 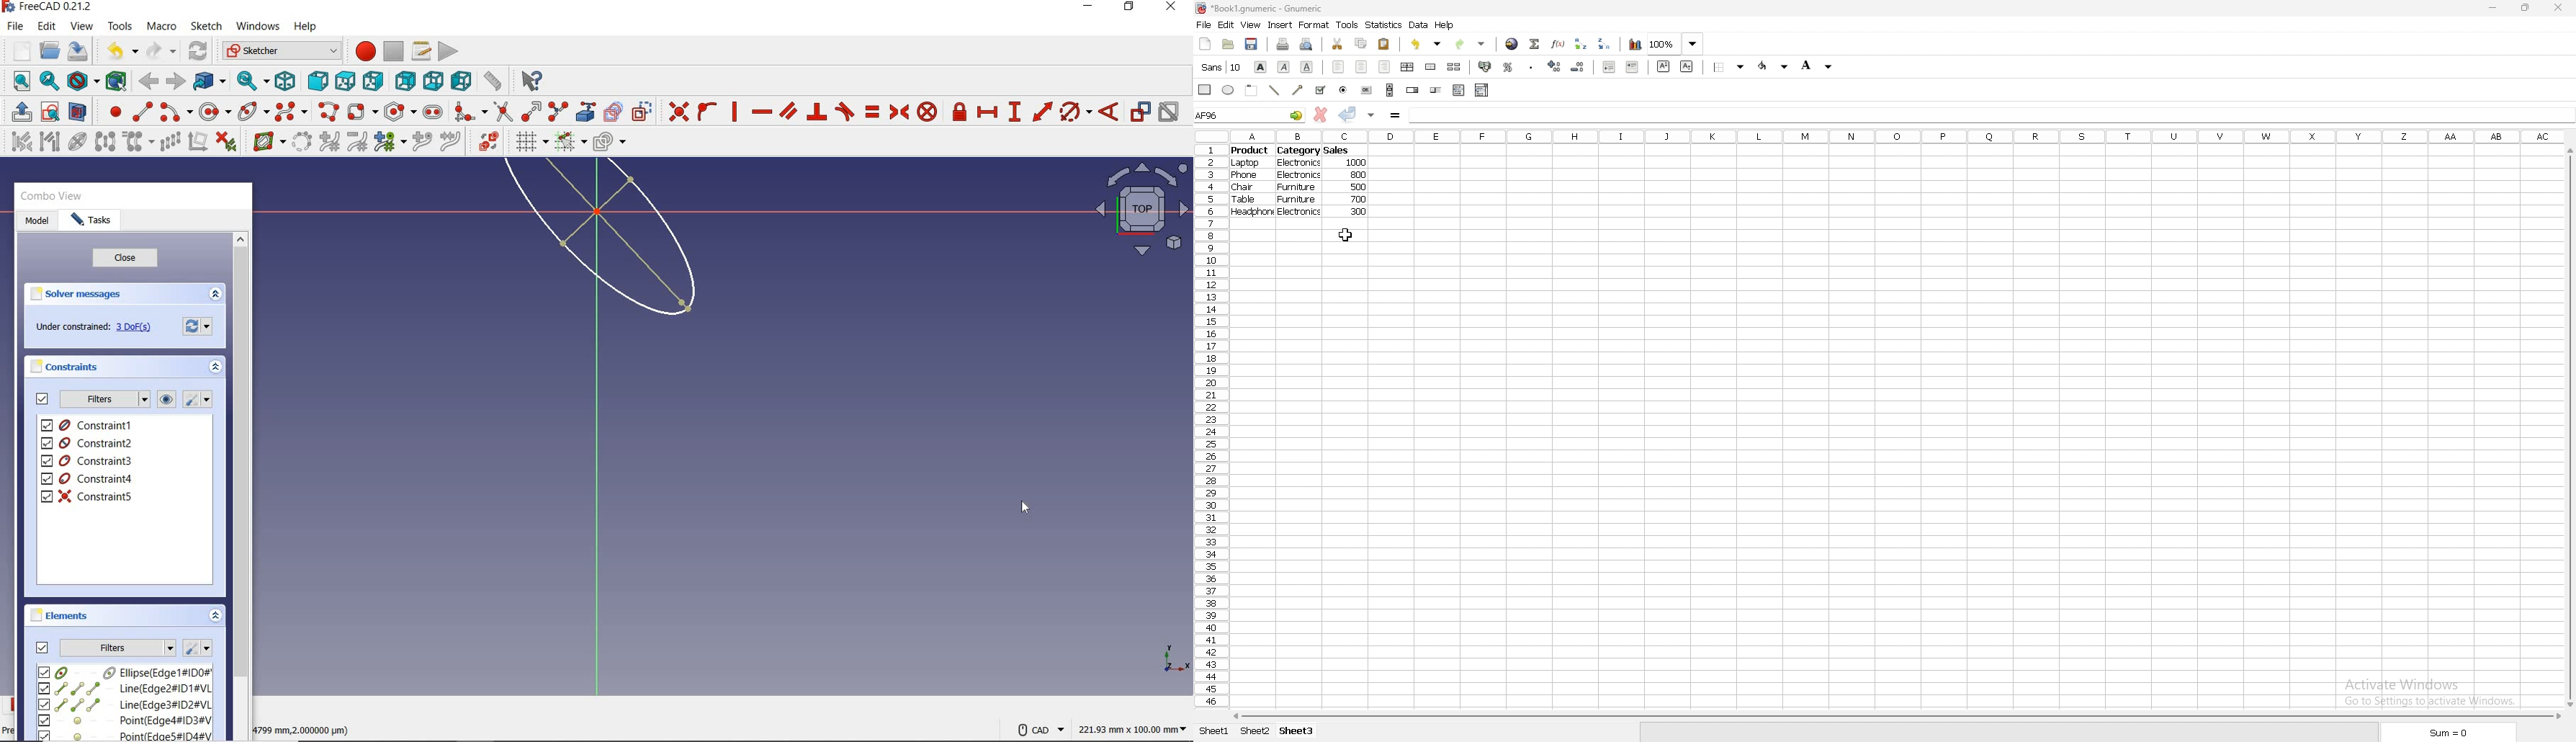 I want to click on insert, so click(x=1280, y=24).